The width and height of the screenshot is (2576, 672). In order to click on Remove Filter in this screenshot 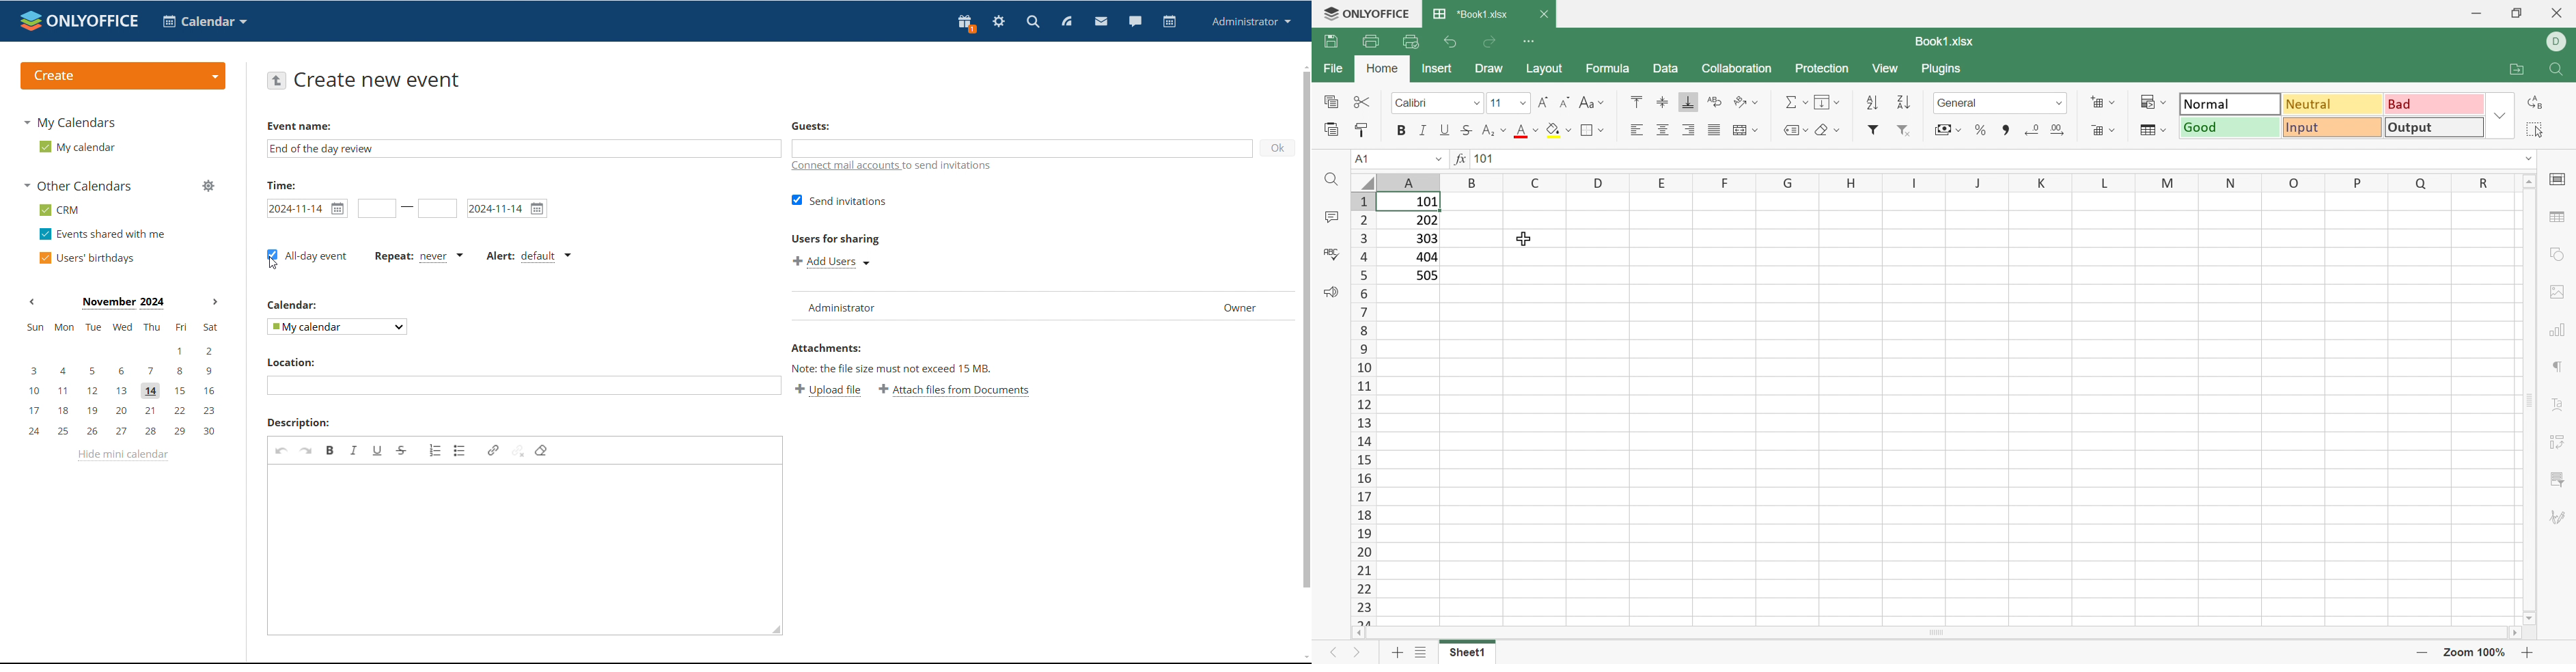, I will do `click(1904, 131)`.